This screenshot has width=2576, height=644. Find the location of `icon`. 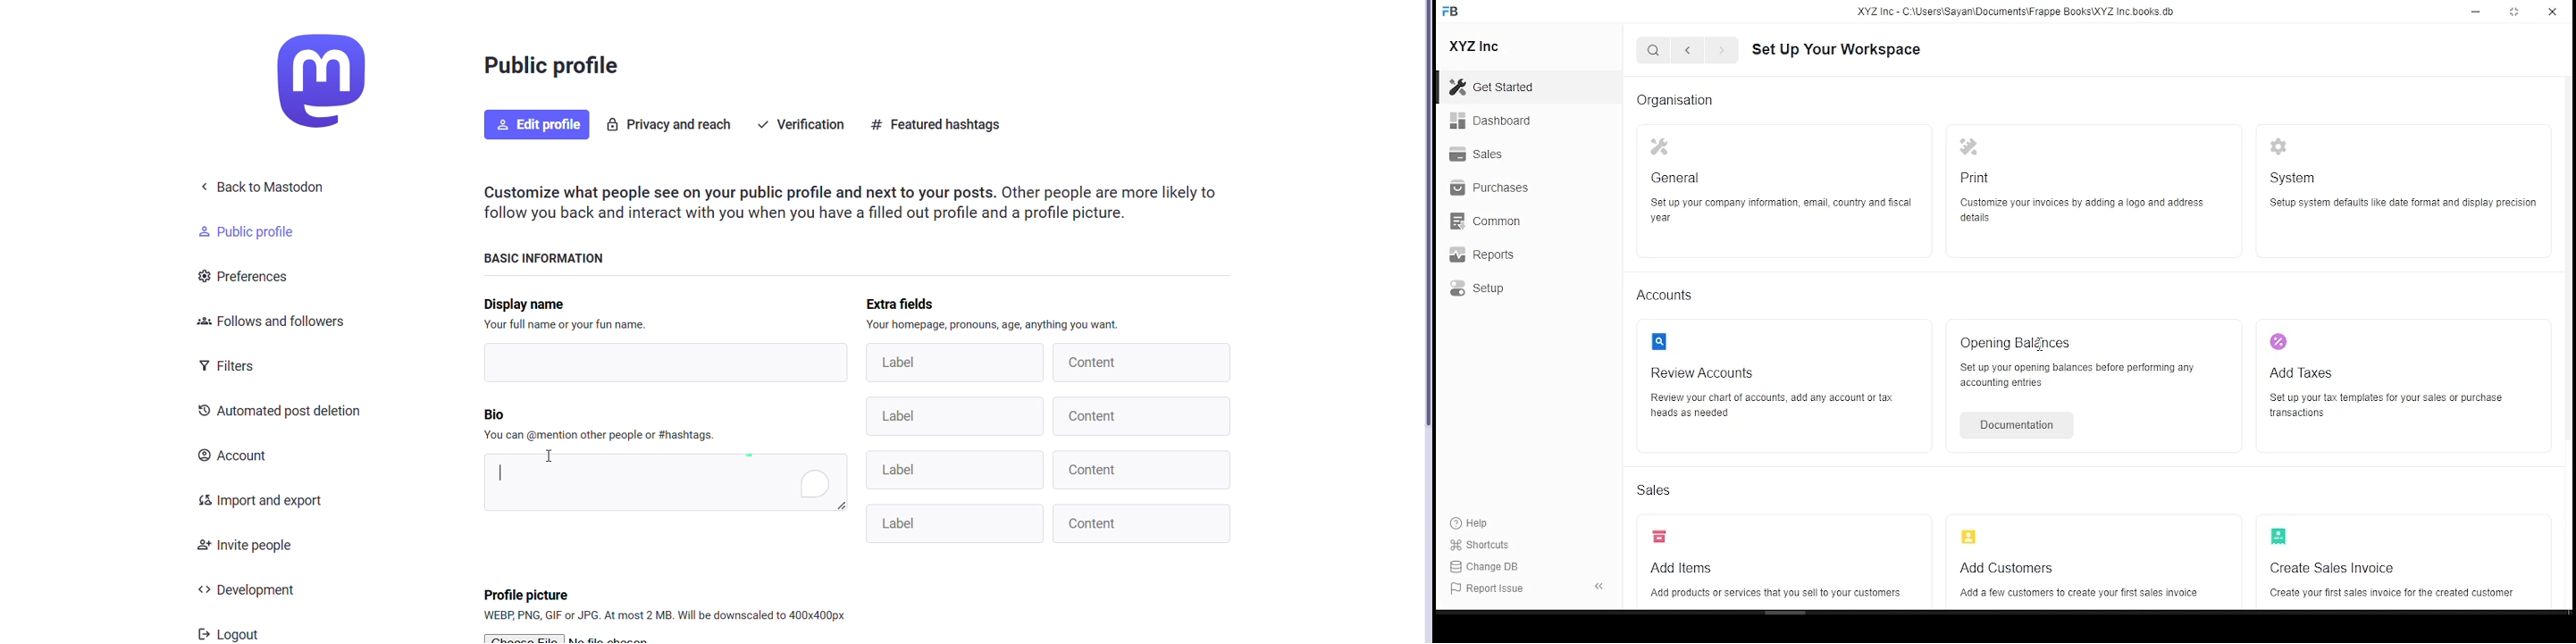

icon is located at coordinates (1456, 15).